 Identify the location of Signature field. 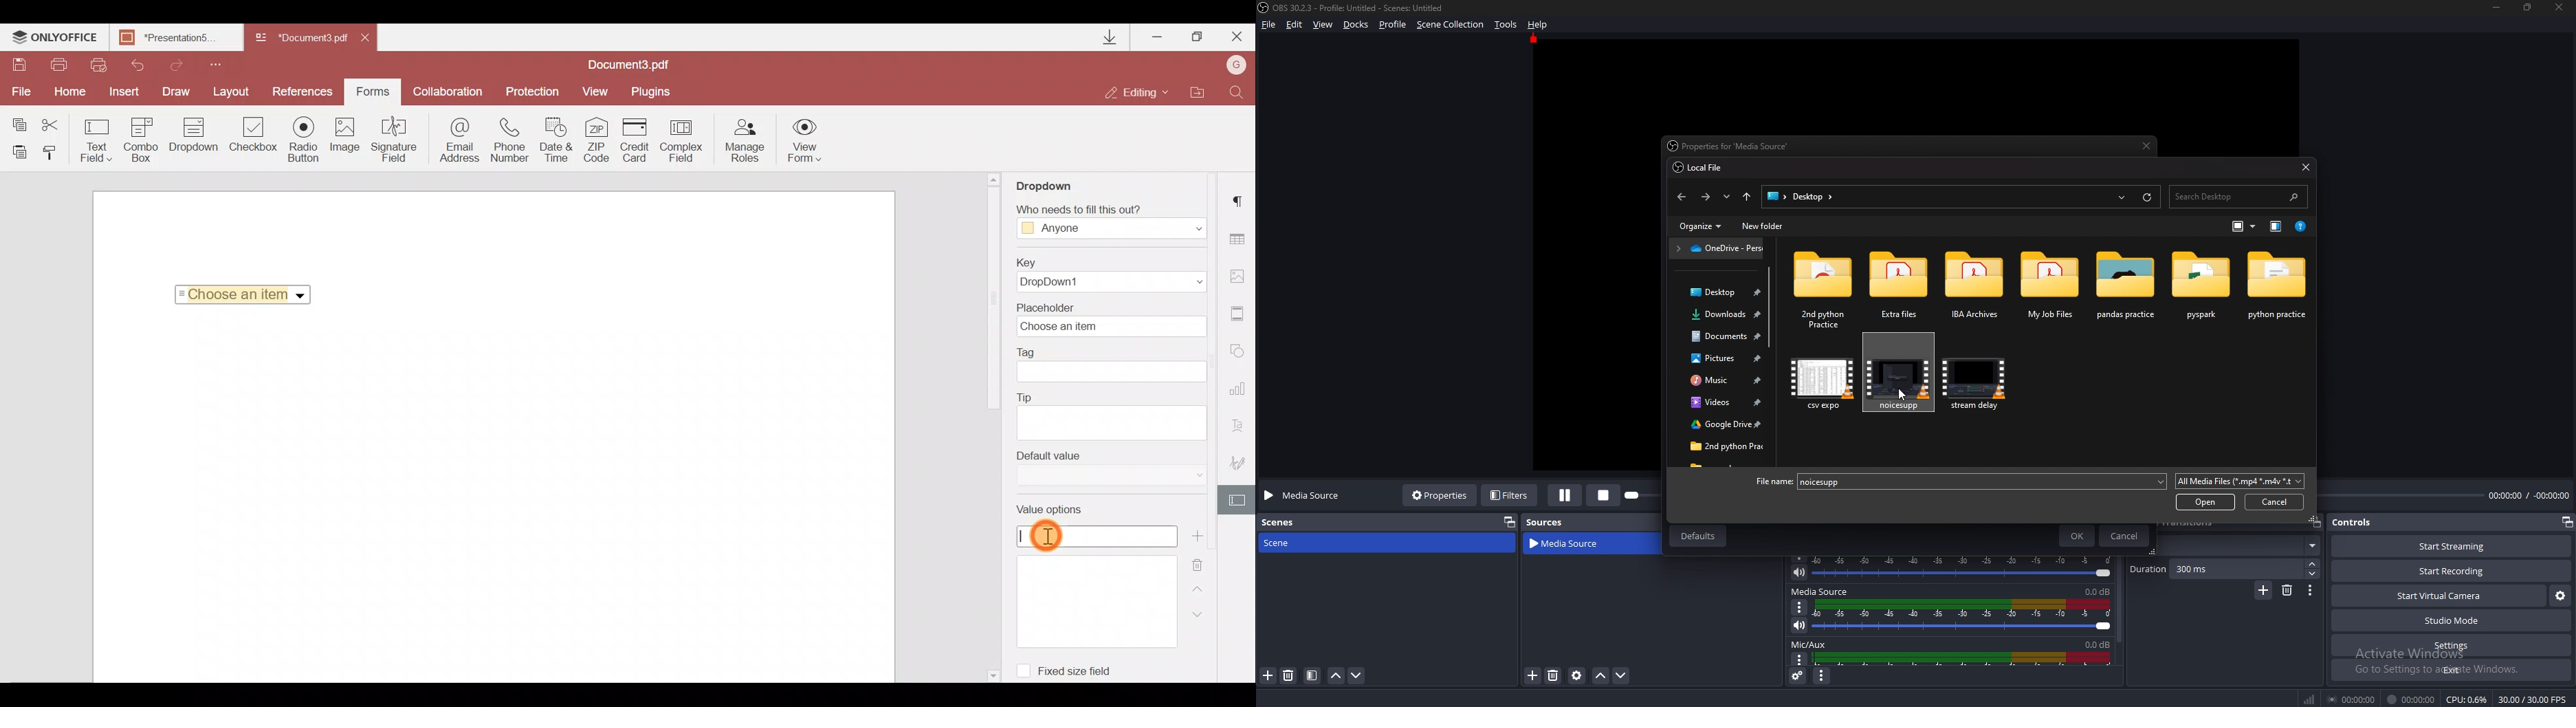
(391, 139).